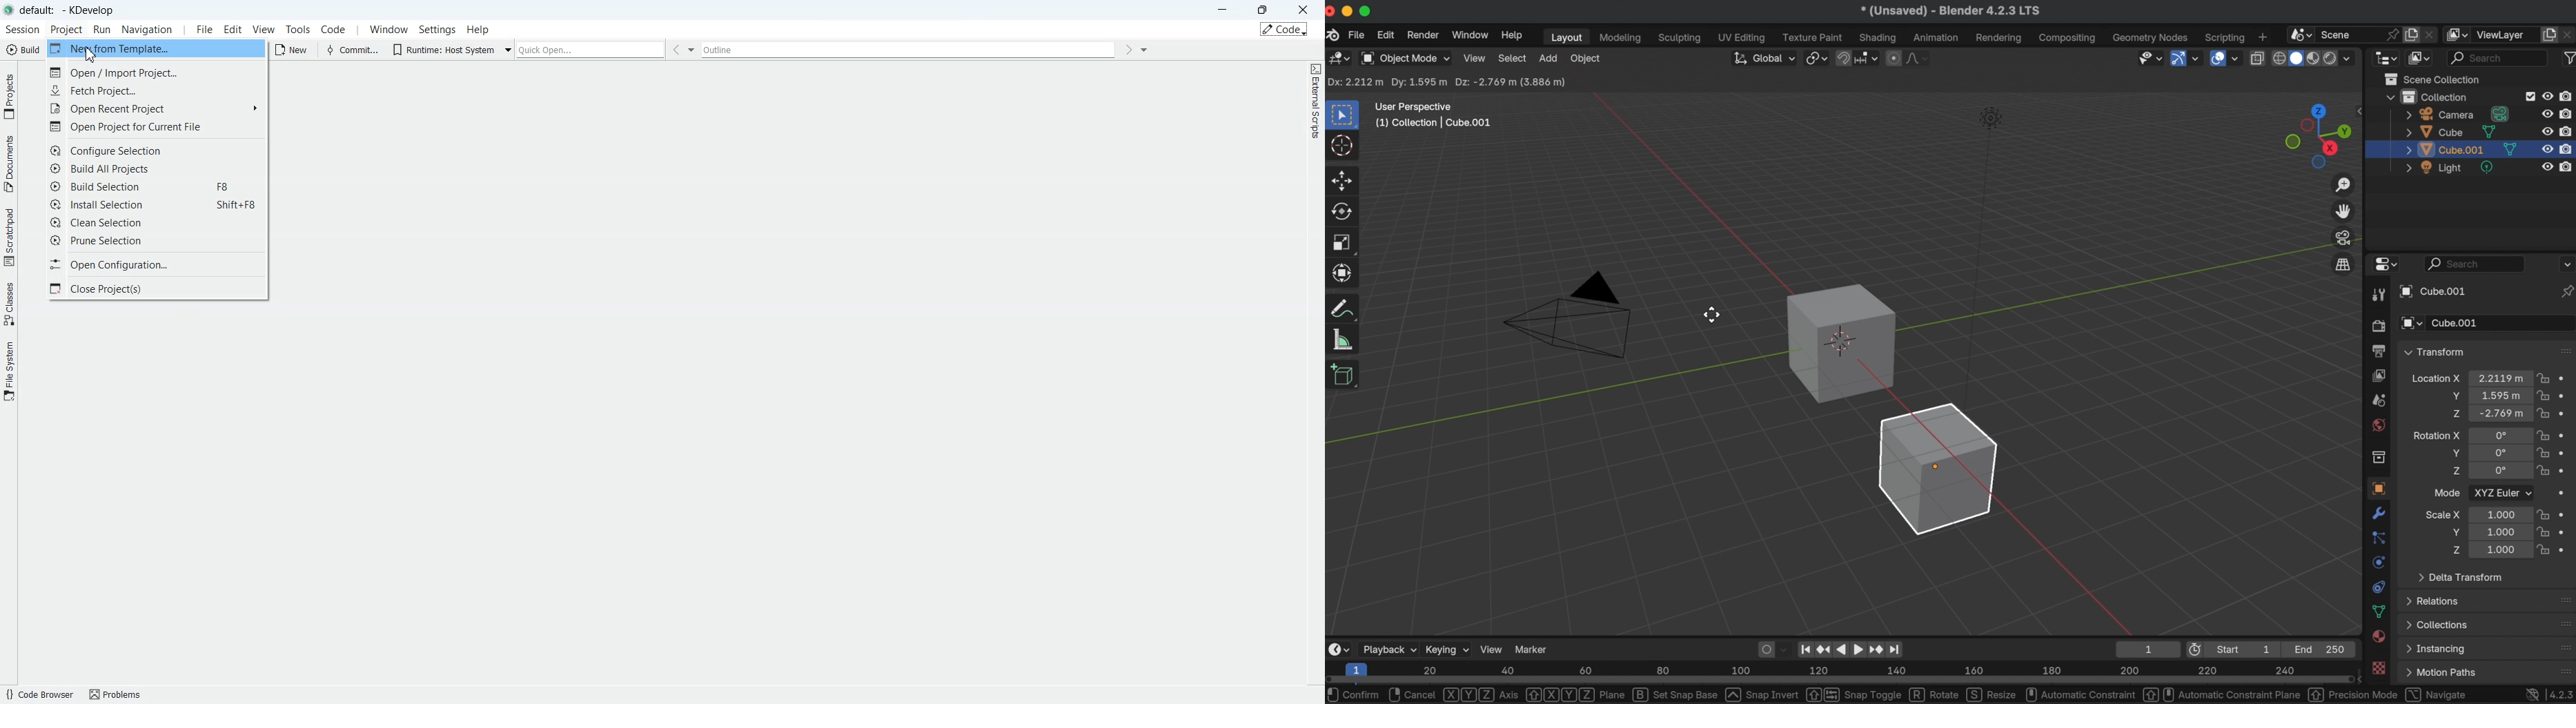  Describe the element at coordinates (2566, 263) in the screenshot. I see `options` at that location.